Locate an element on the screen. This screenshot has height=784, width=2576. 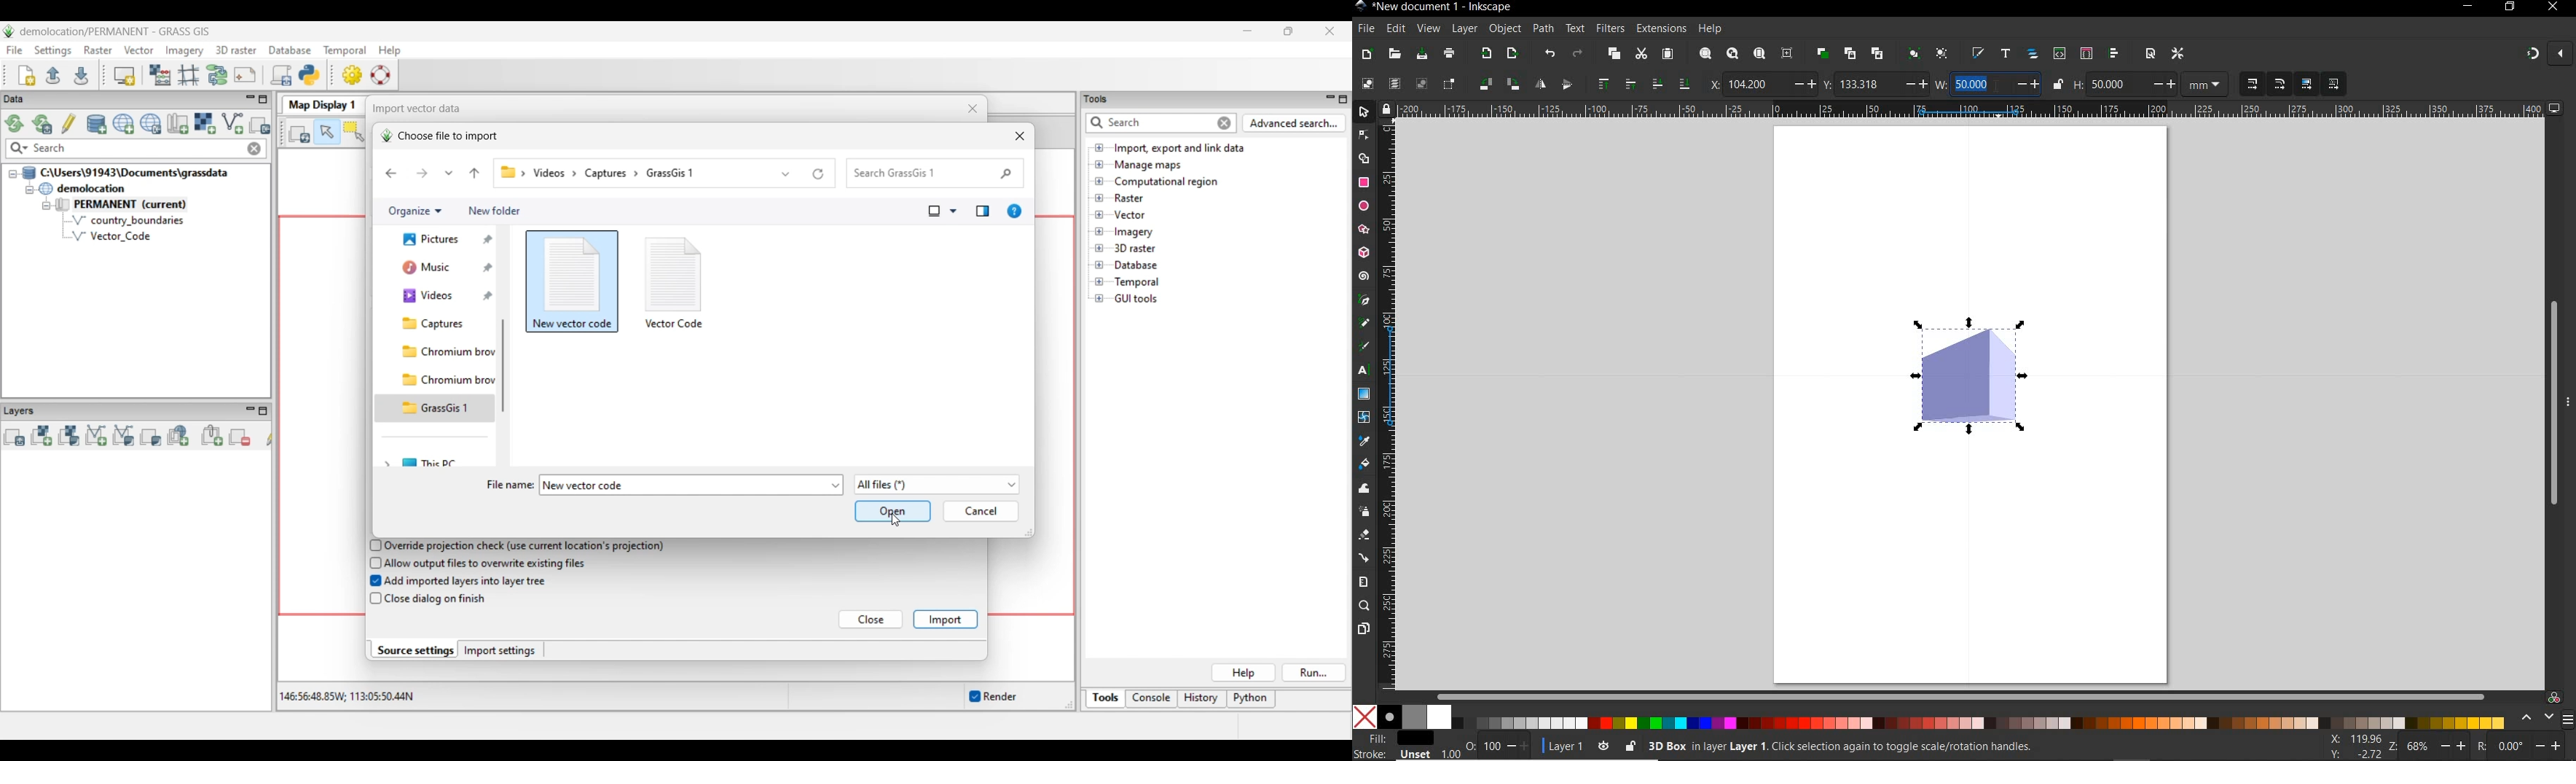
h is located at coordinates (2078, 85).